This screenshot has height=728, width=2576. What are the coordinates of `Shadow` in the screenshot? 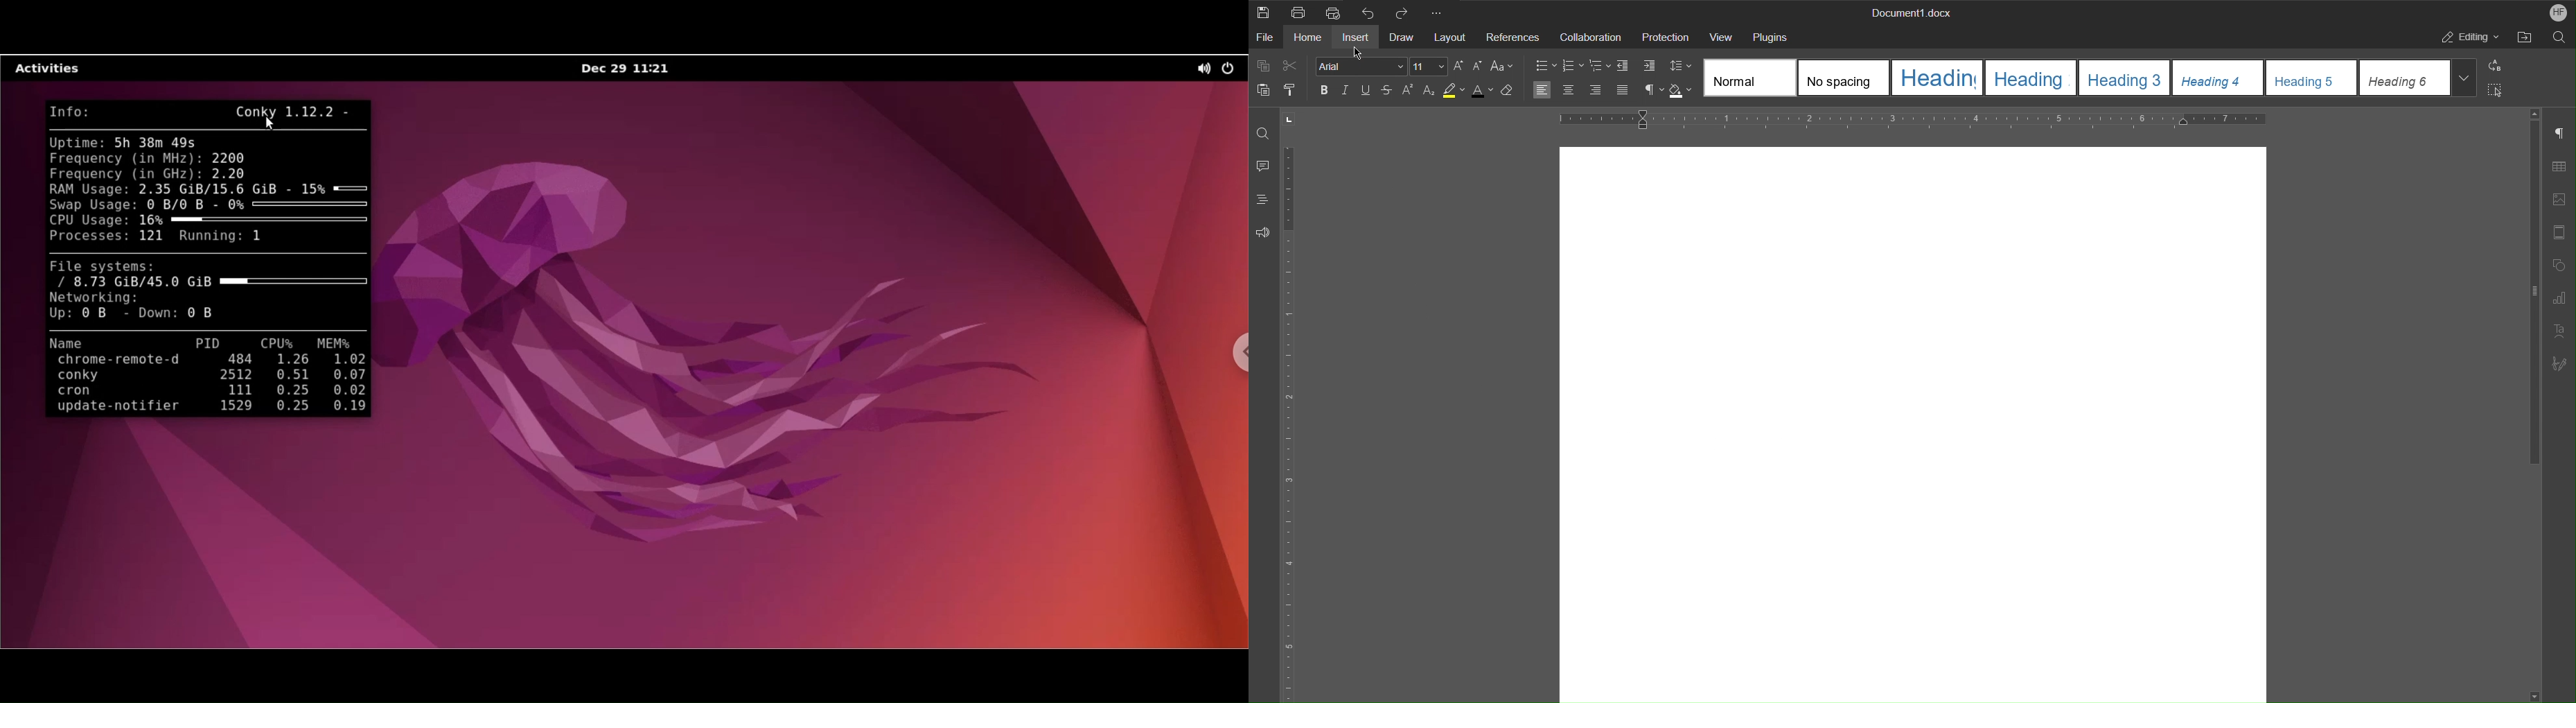 It's located at (1680, 92).